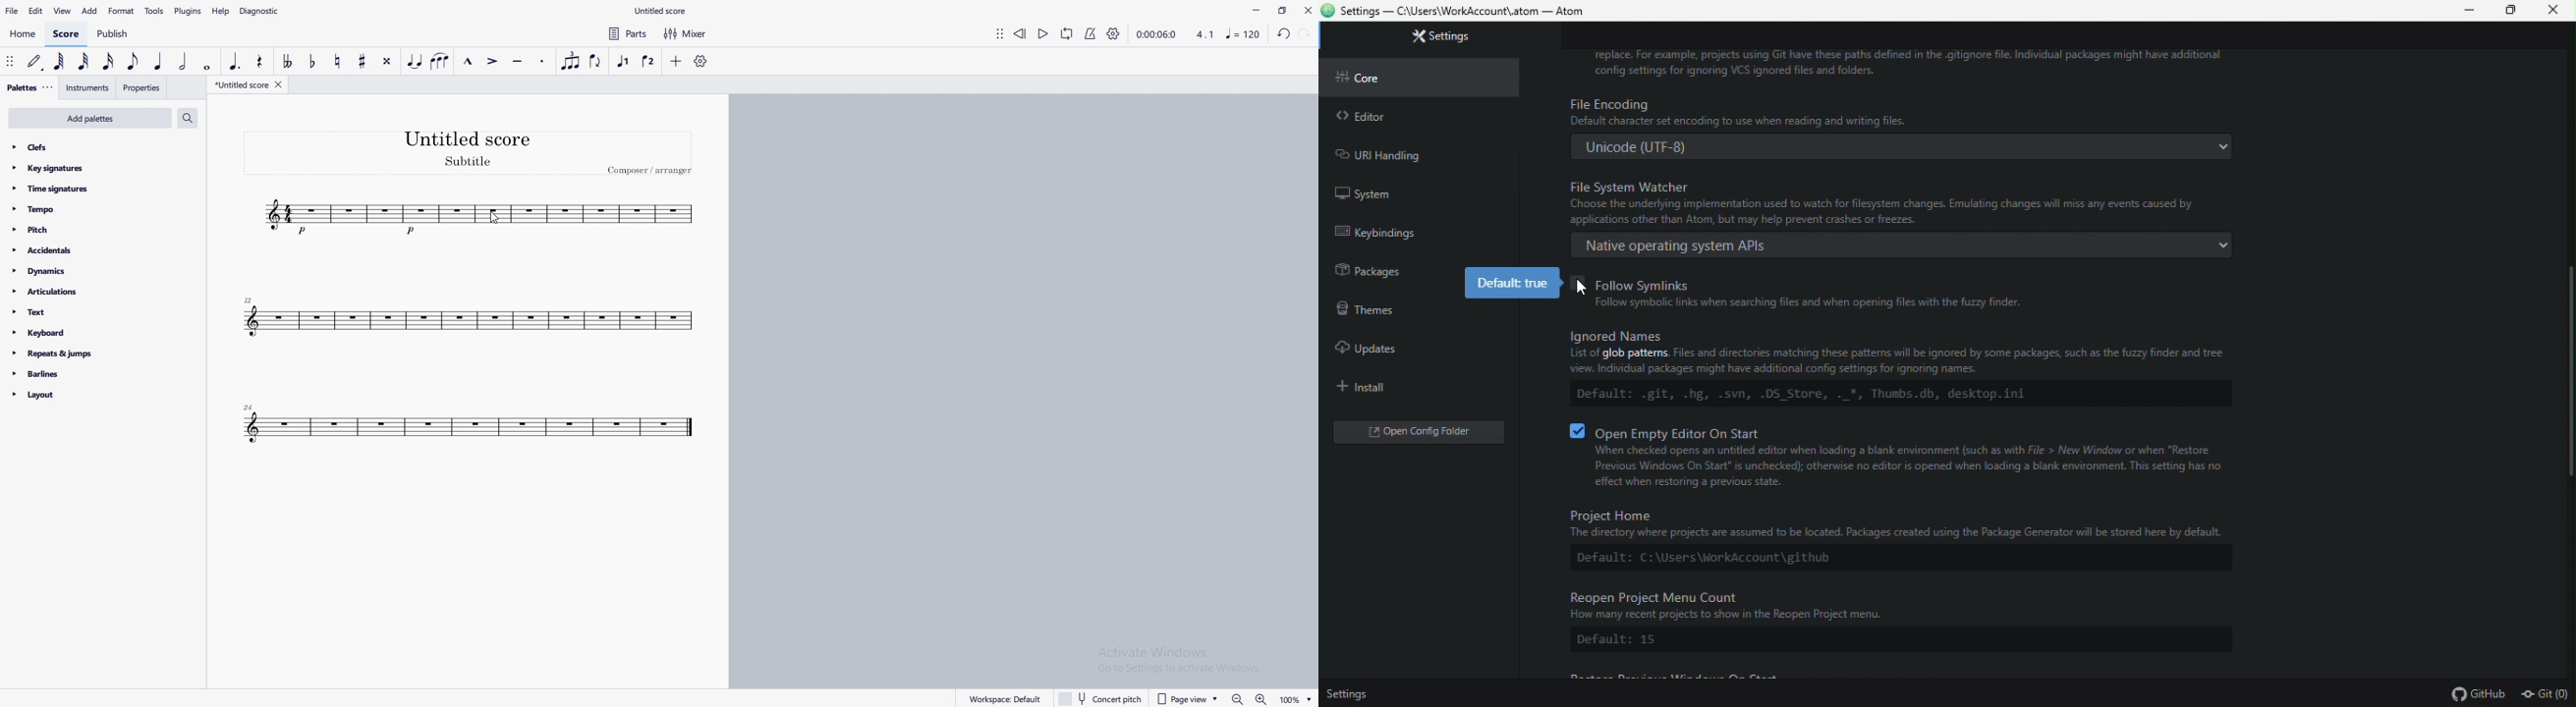 The width and height of the screenshot is (2576, 728). I want to click on add palettes, so click(90, 118).